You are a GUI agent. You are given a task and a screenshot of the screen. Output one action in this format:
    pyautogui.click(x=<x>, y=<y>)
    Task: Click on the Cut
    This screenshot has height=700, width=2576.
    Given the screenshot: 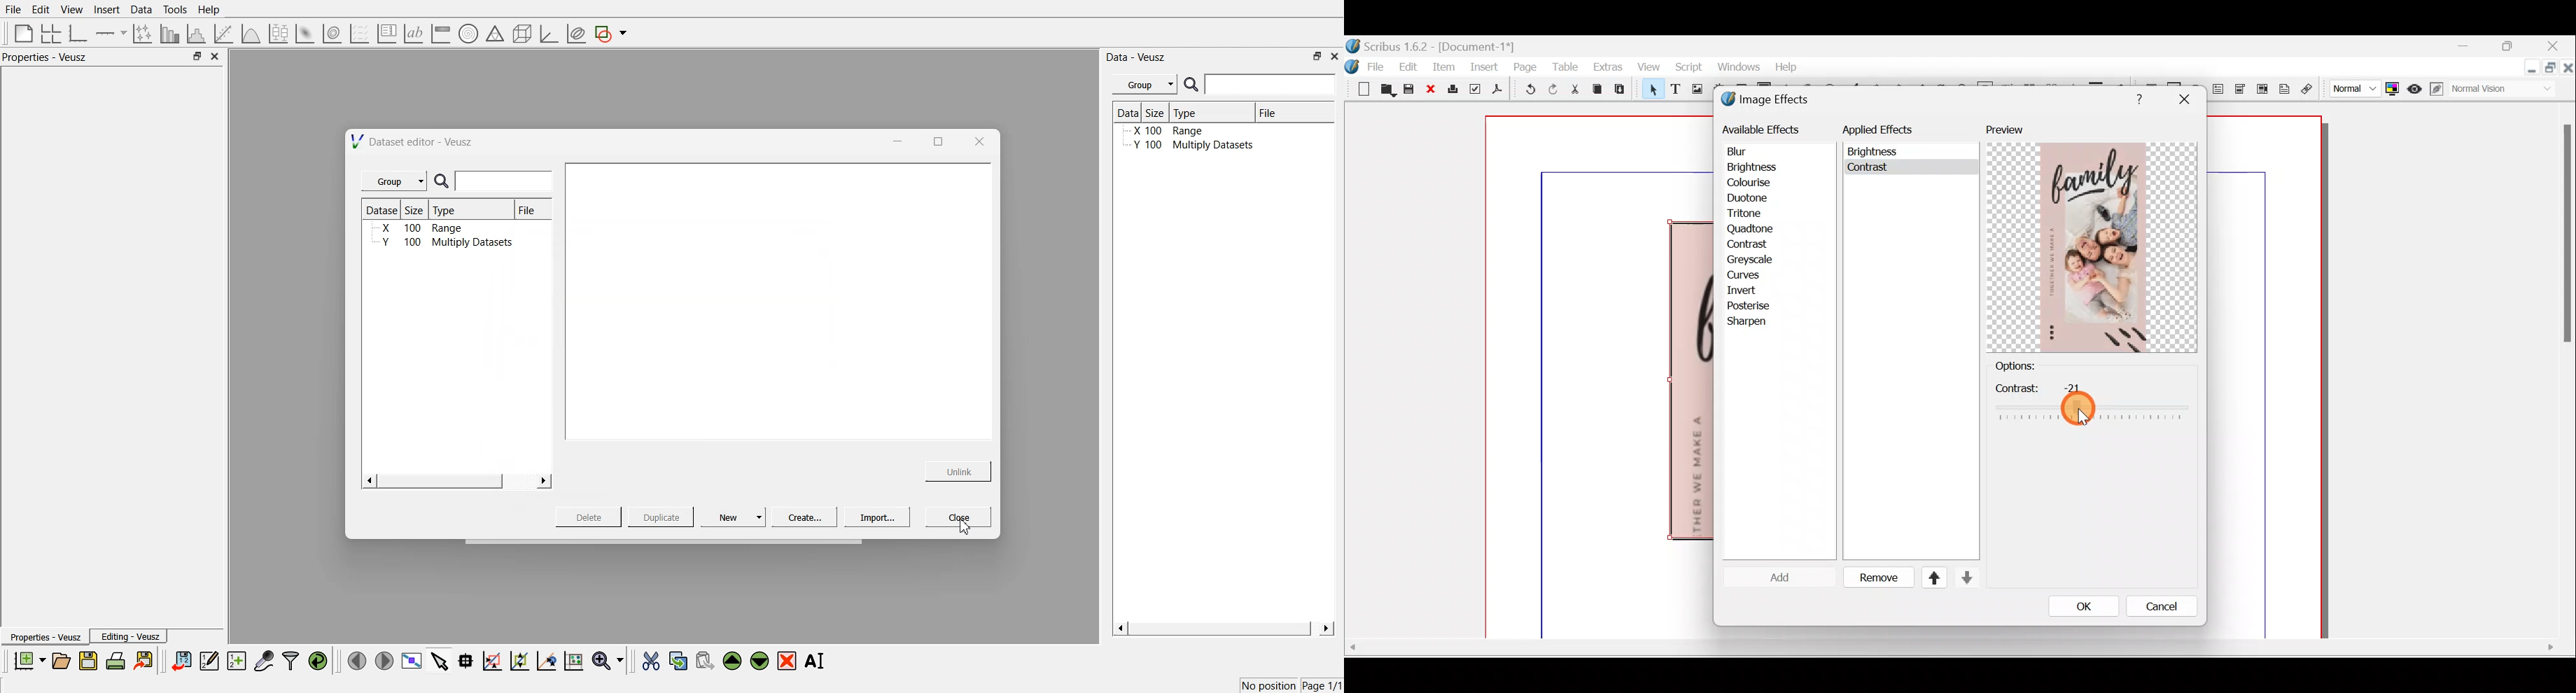 What is the action you would take?
    pyautogui.click(x=1574, y=91)
    